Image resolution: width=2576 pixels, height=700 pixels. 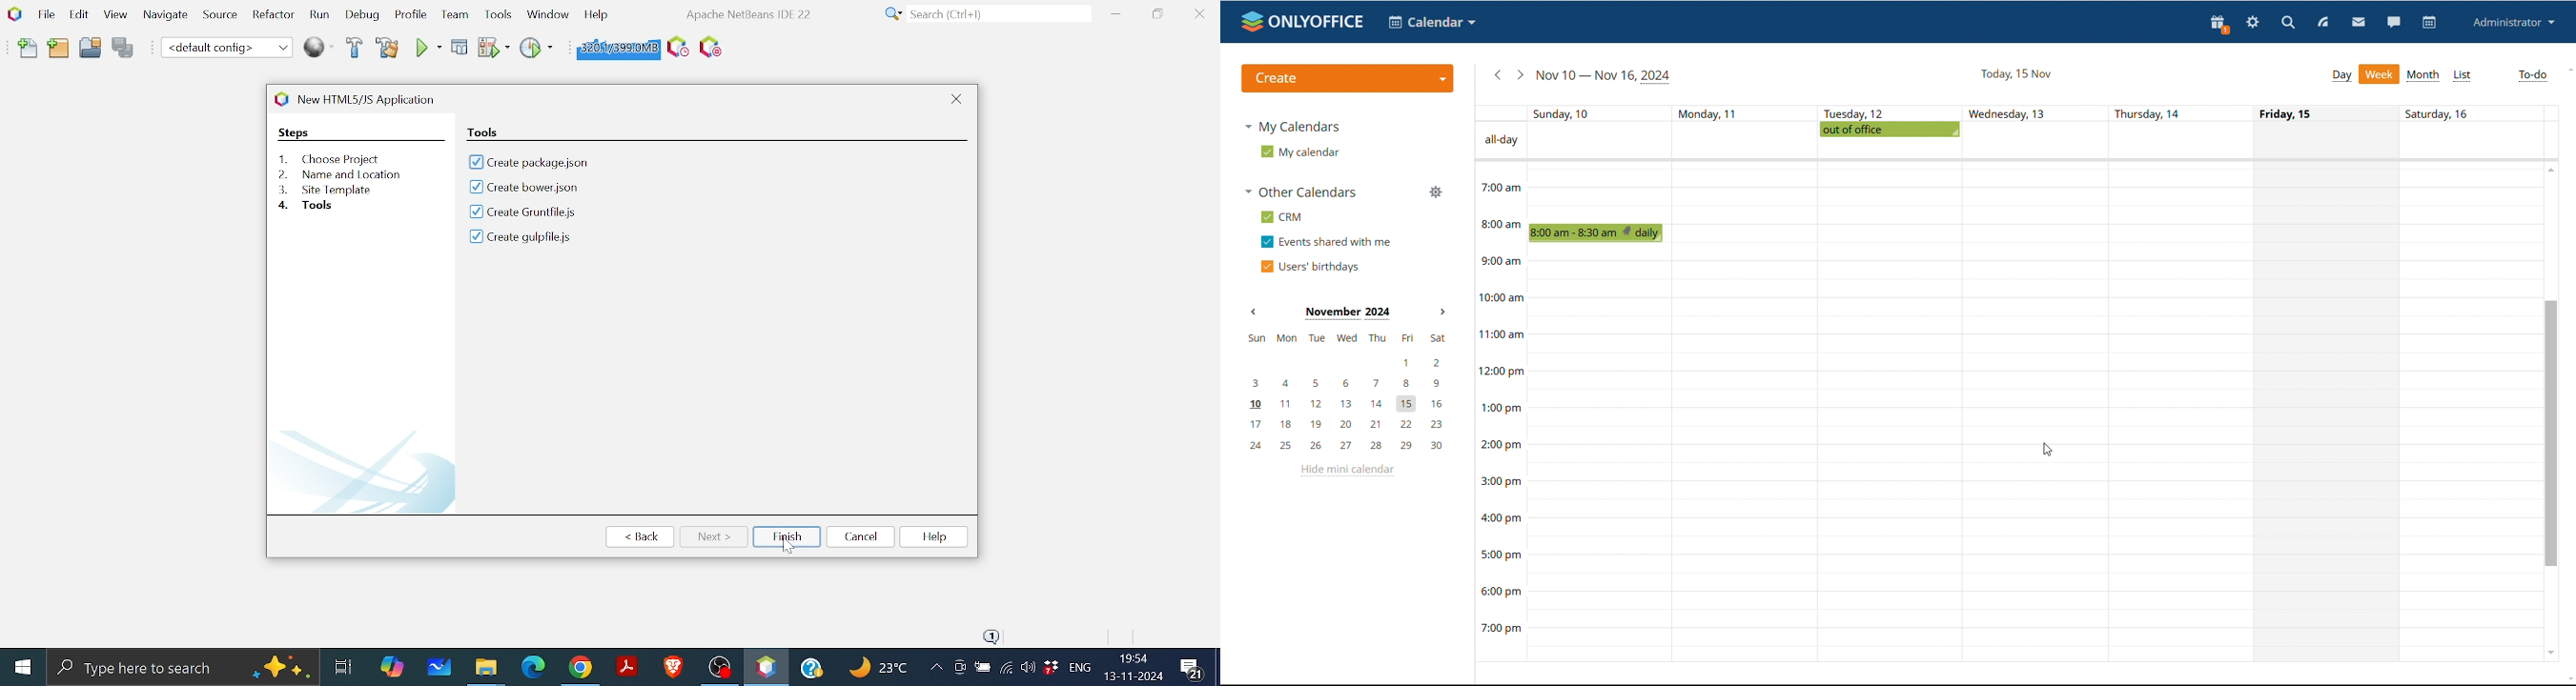 I want to click on Netbeans, so click(x=766, y=667).